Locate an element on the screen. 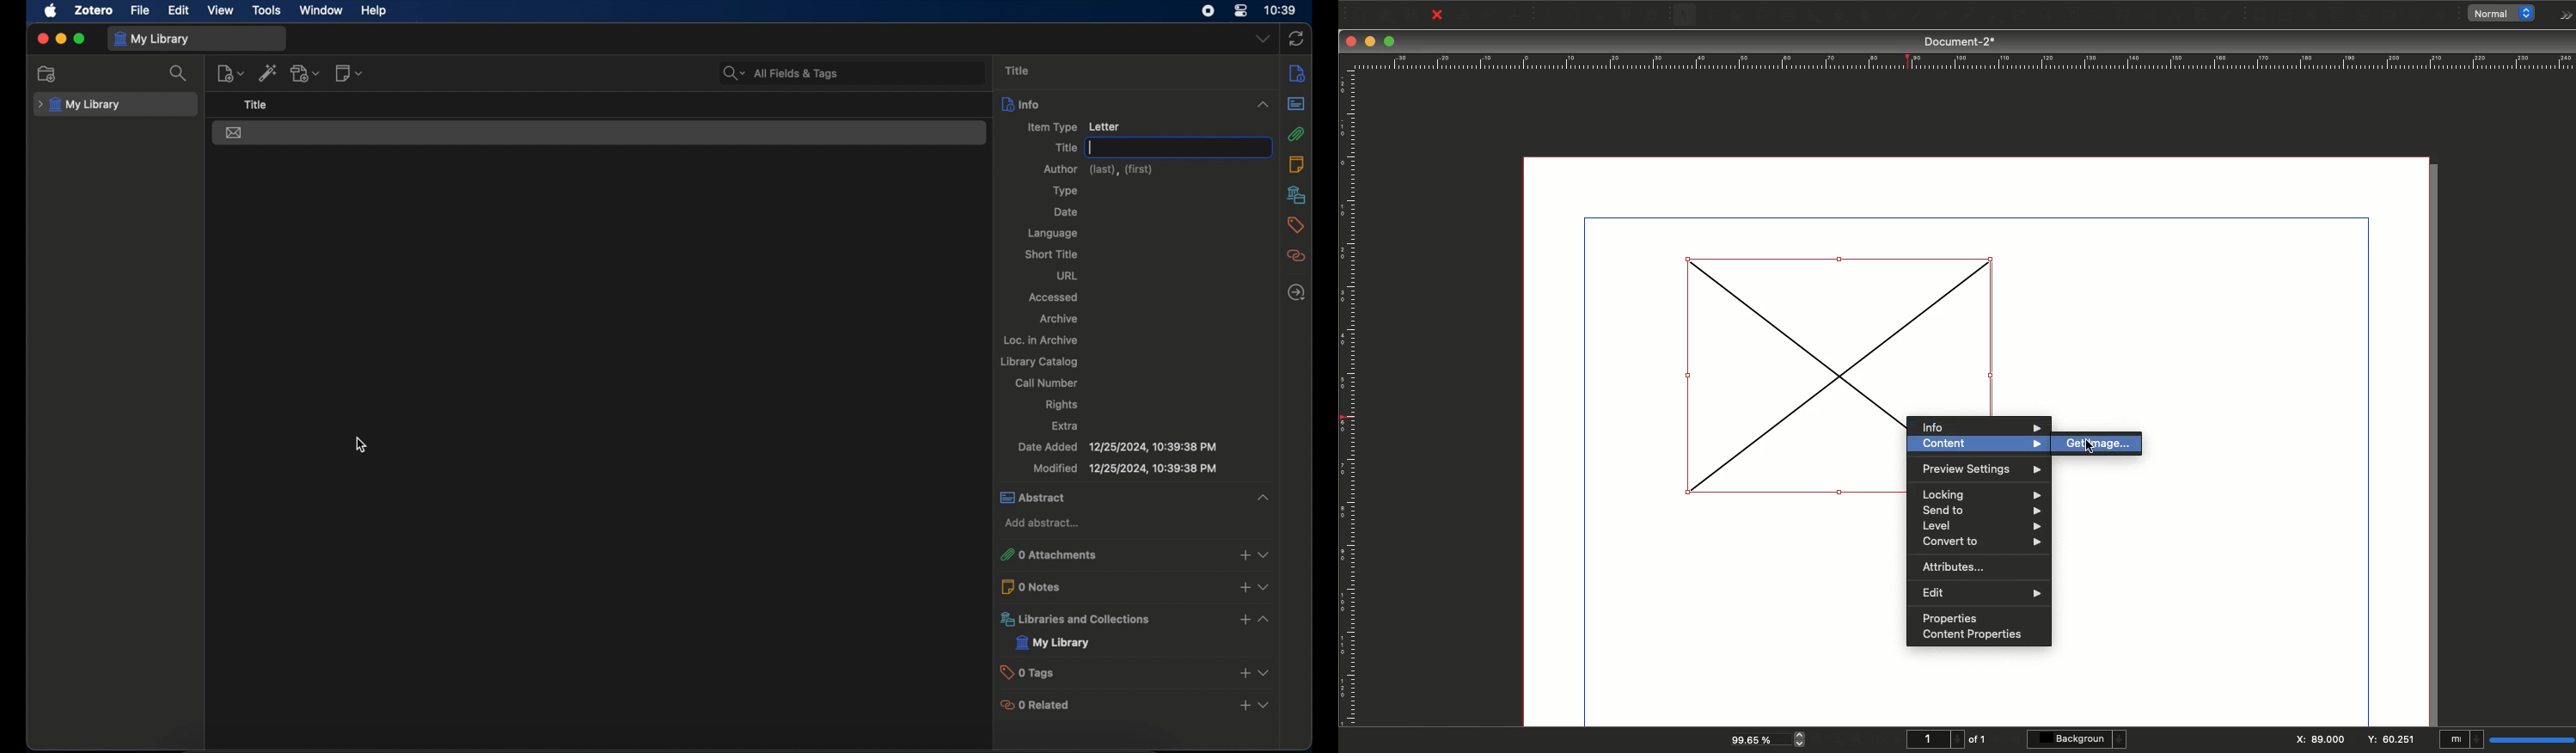 This screenshot has height=756, width=2576. Shape is located at coordinates (1815, 16).